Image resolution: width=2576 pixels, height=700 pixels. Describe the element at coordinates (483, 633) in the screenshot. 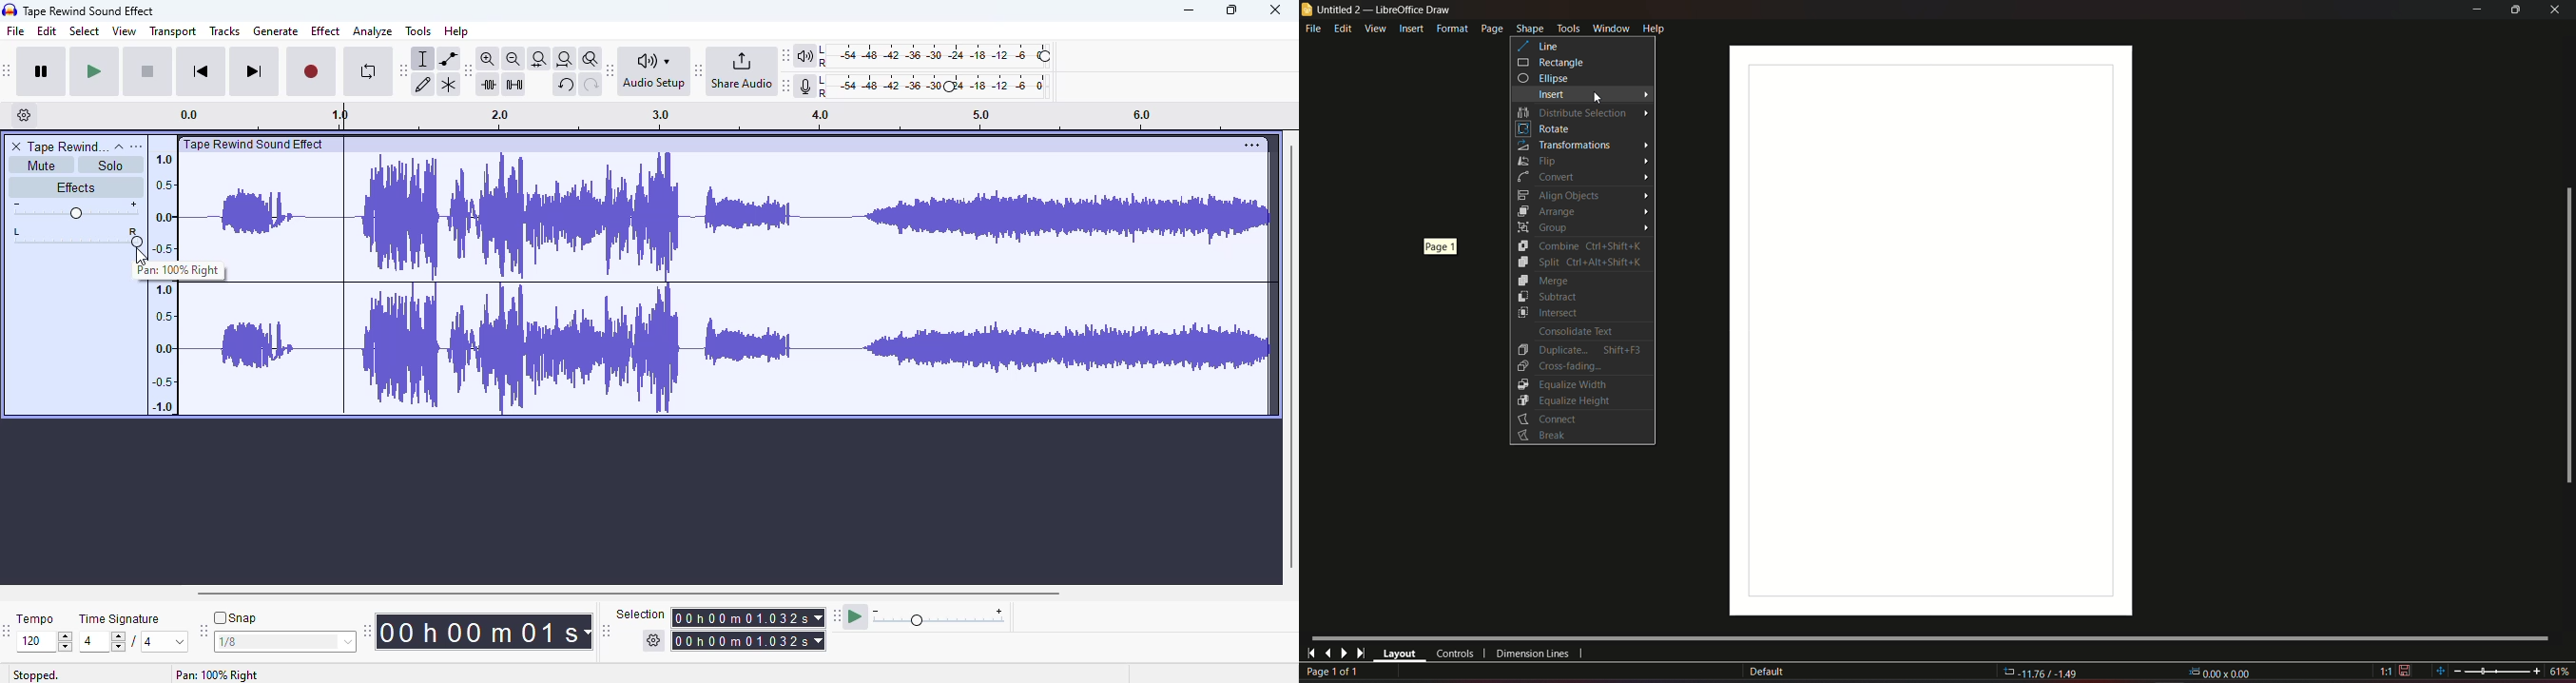

I see `audacity time ` at that location.